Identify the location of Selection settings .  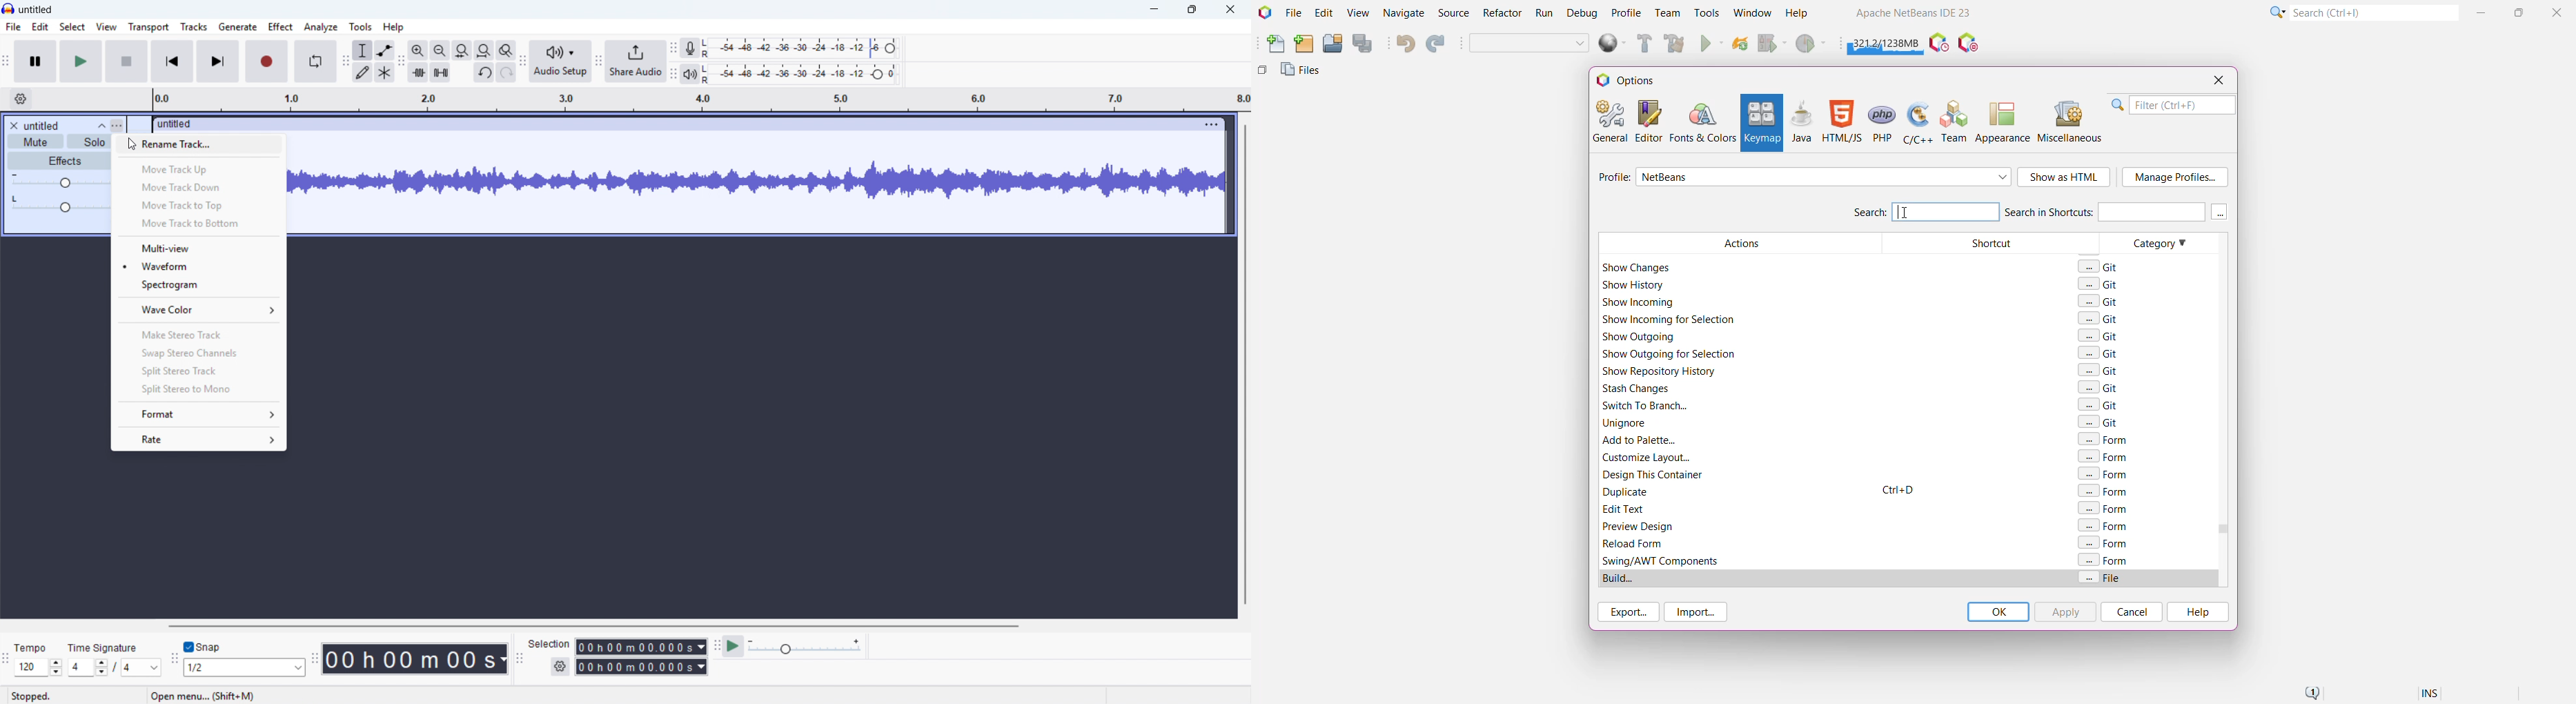
(560, 666).